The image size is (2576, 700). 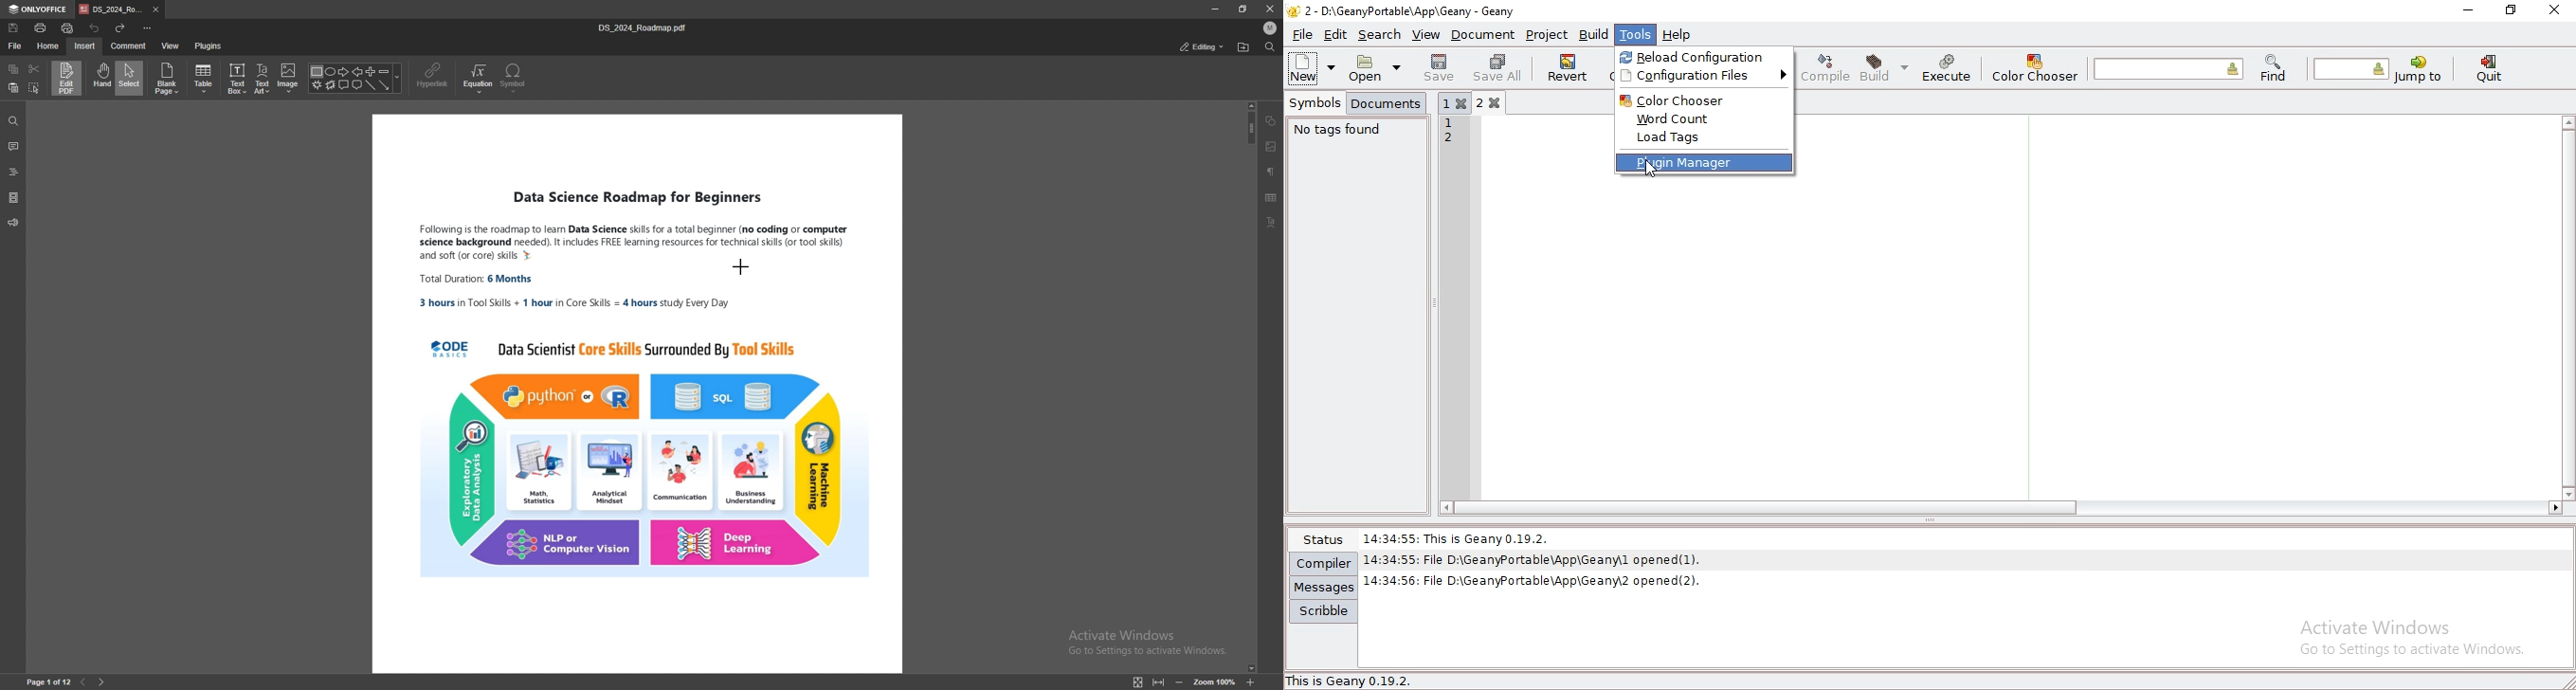 I want to click on save, so click(x=14, y=28).